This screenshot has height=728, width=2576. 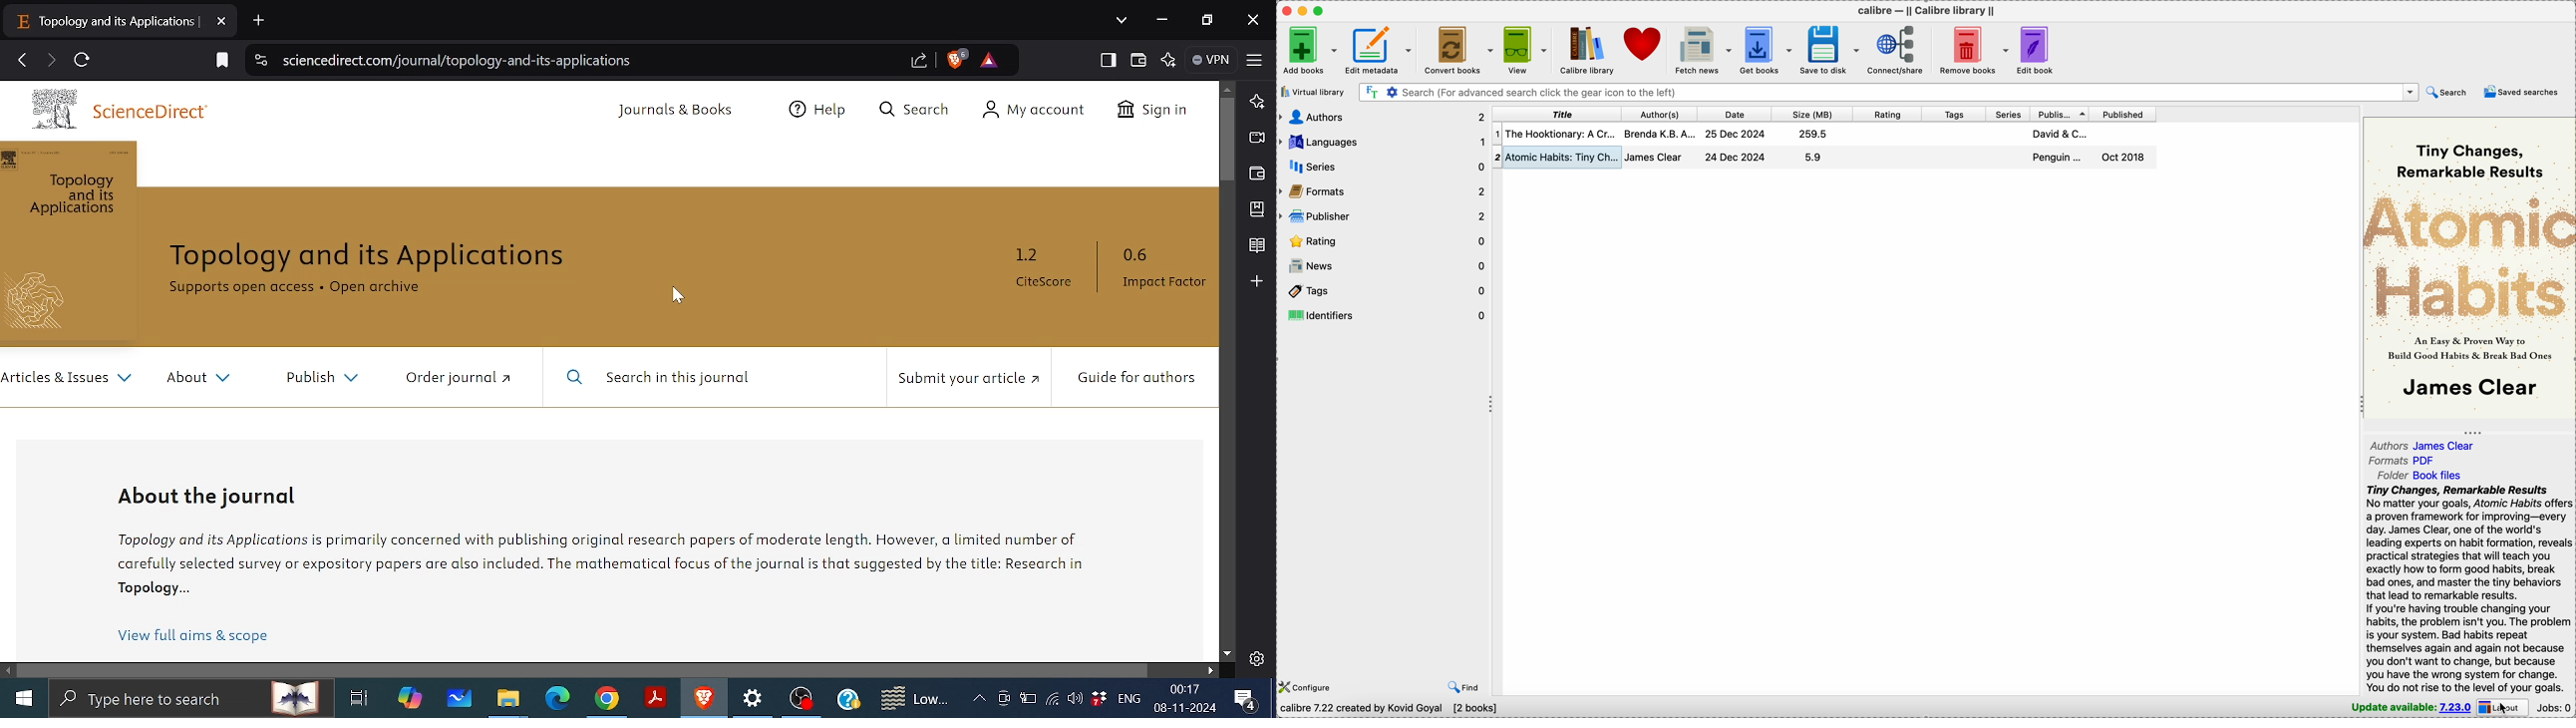 What do you see at coordinates (1645, 44) in the screenshot?
I see `donate` at bounding box center [1645, 44].